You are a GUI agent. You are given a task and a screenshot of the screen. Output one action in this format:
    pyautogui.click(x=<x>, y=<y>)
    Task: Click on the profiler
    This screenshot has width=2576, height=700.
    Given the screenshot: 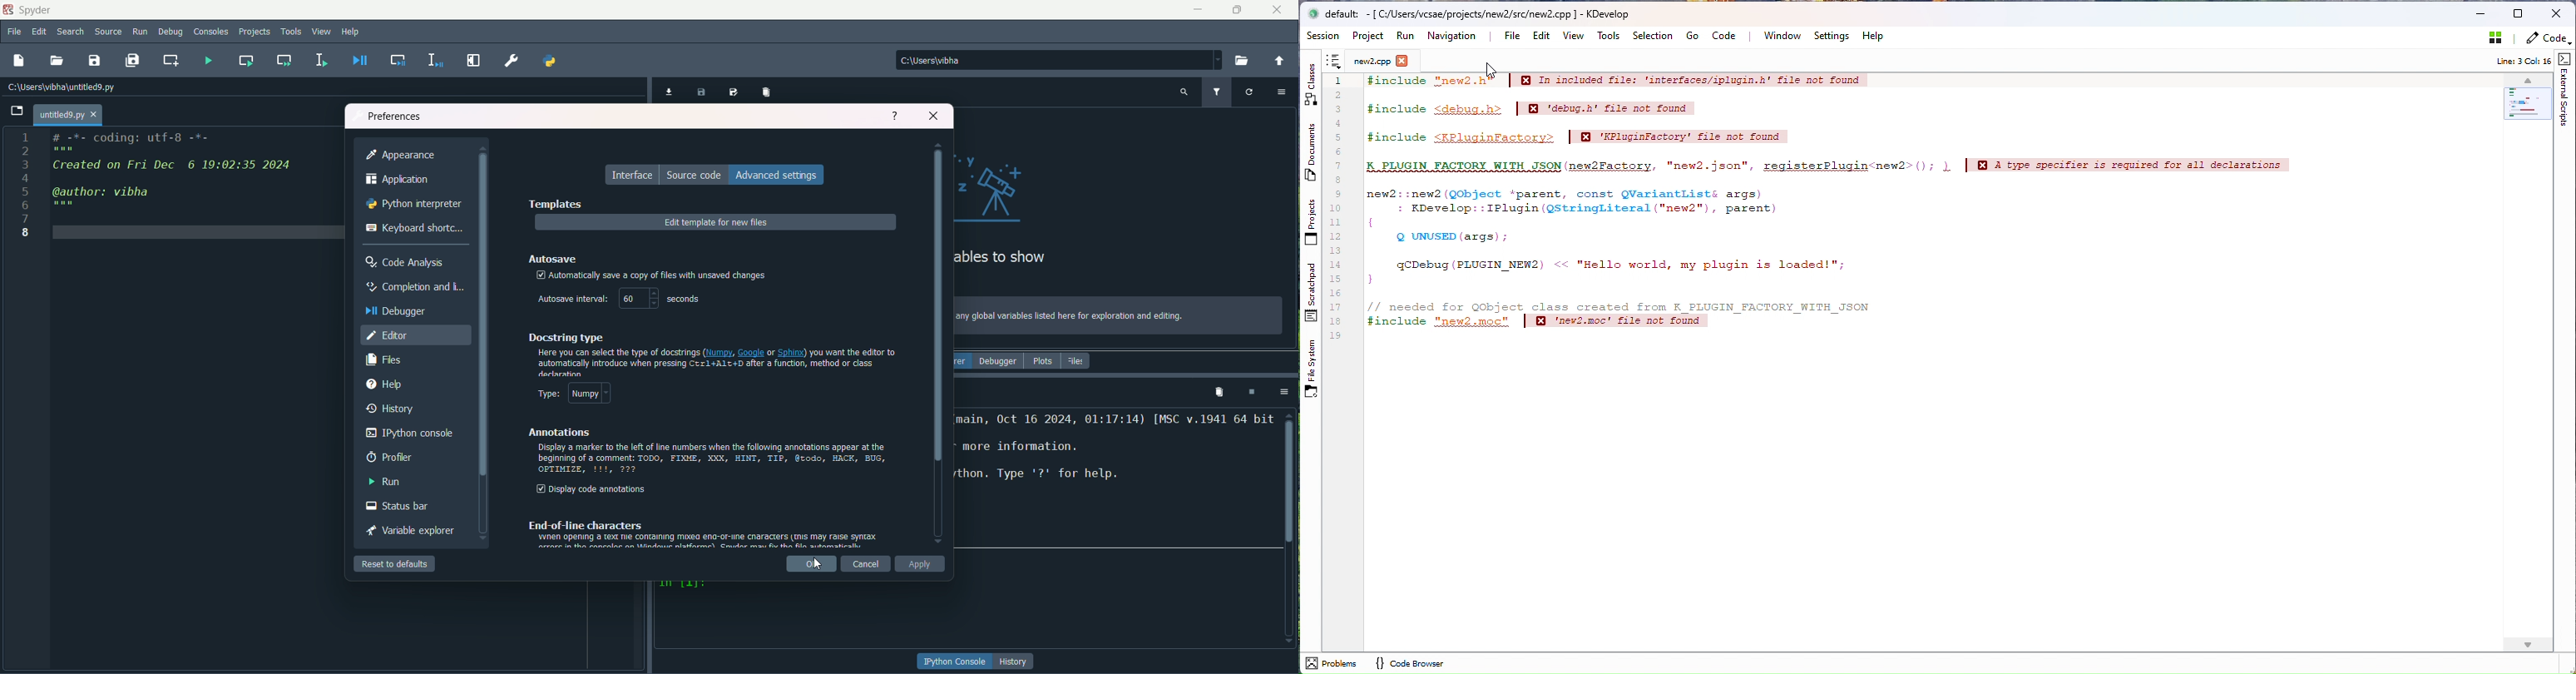 What is the action you would take?
    pyautogui.click(x=386, y=458)
    